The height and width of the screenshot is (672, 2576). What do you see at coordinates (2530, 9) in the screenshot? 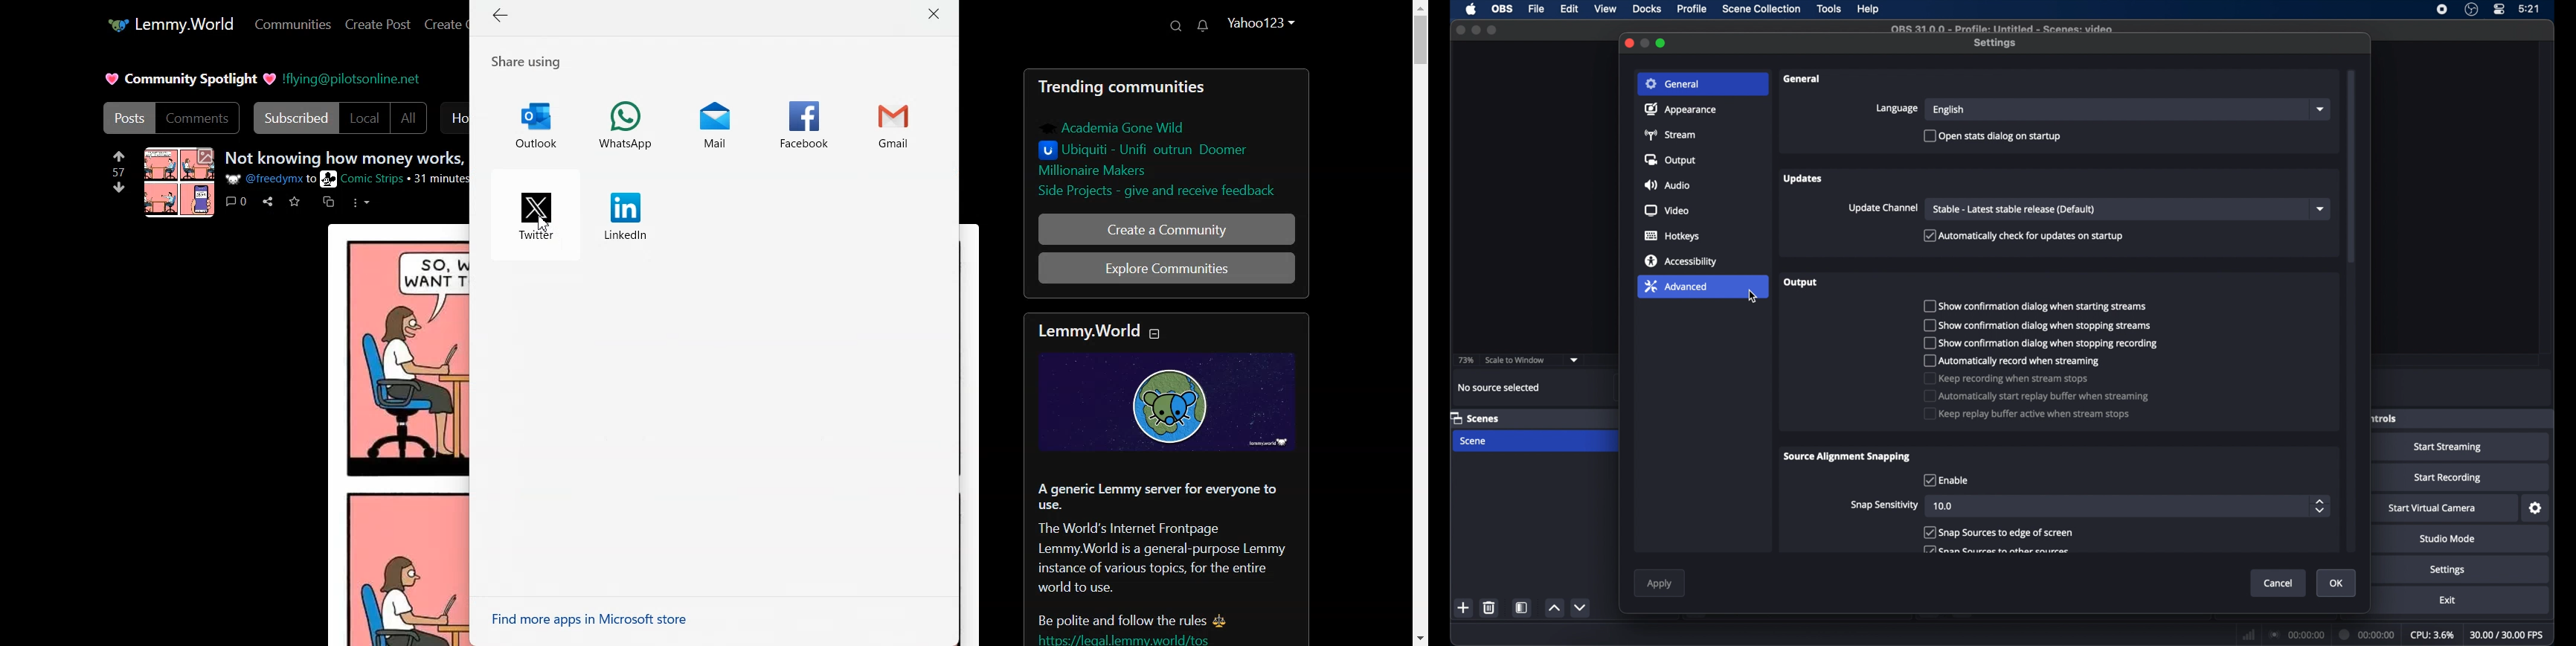
I see `time` at bounding box center [2530, 9].